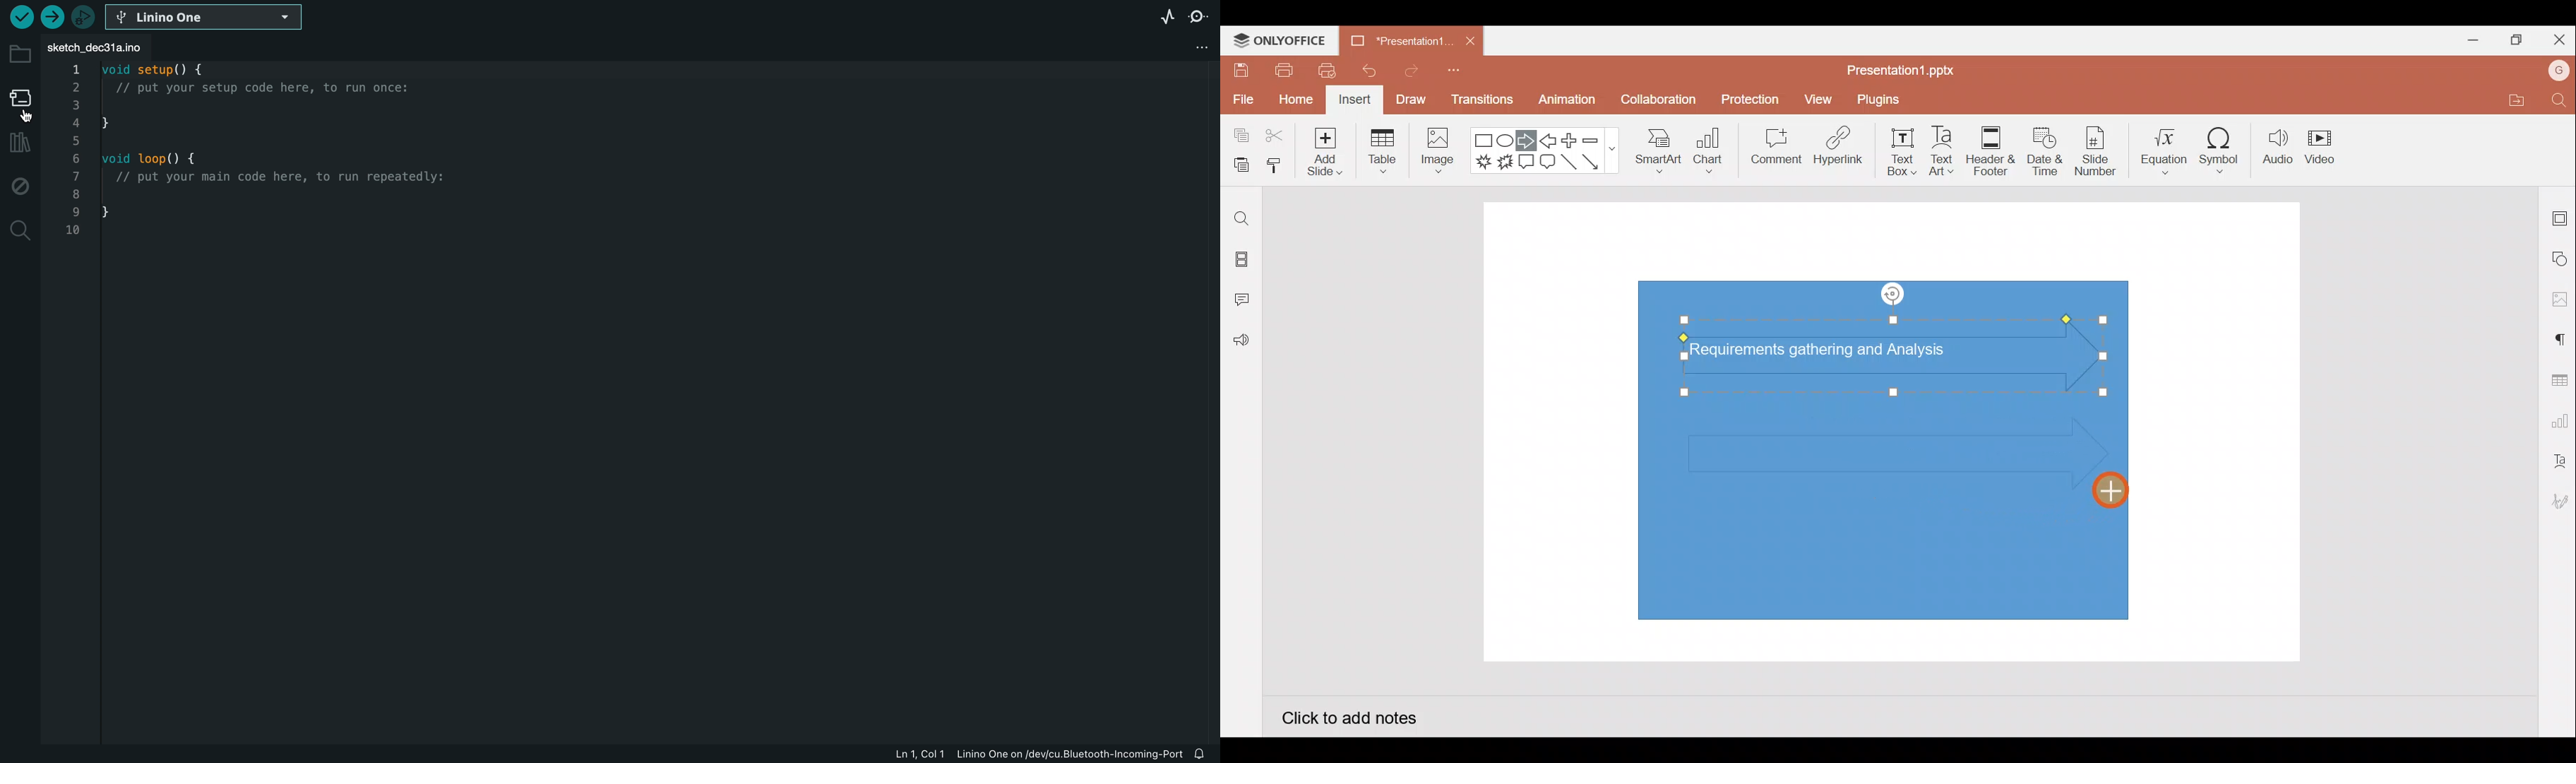 This screenshot has height=784, width=2576. I want to click on Rounded Rectangular callout, so click(1547, 160).